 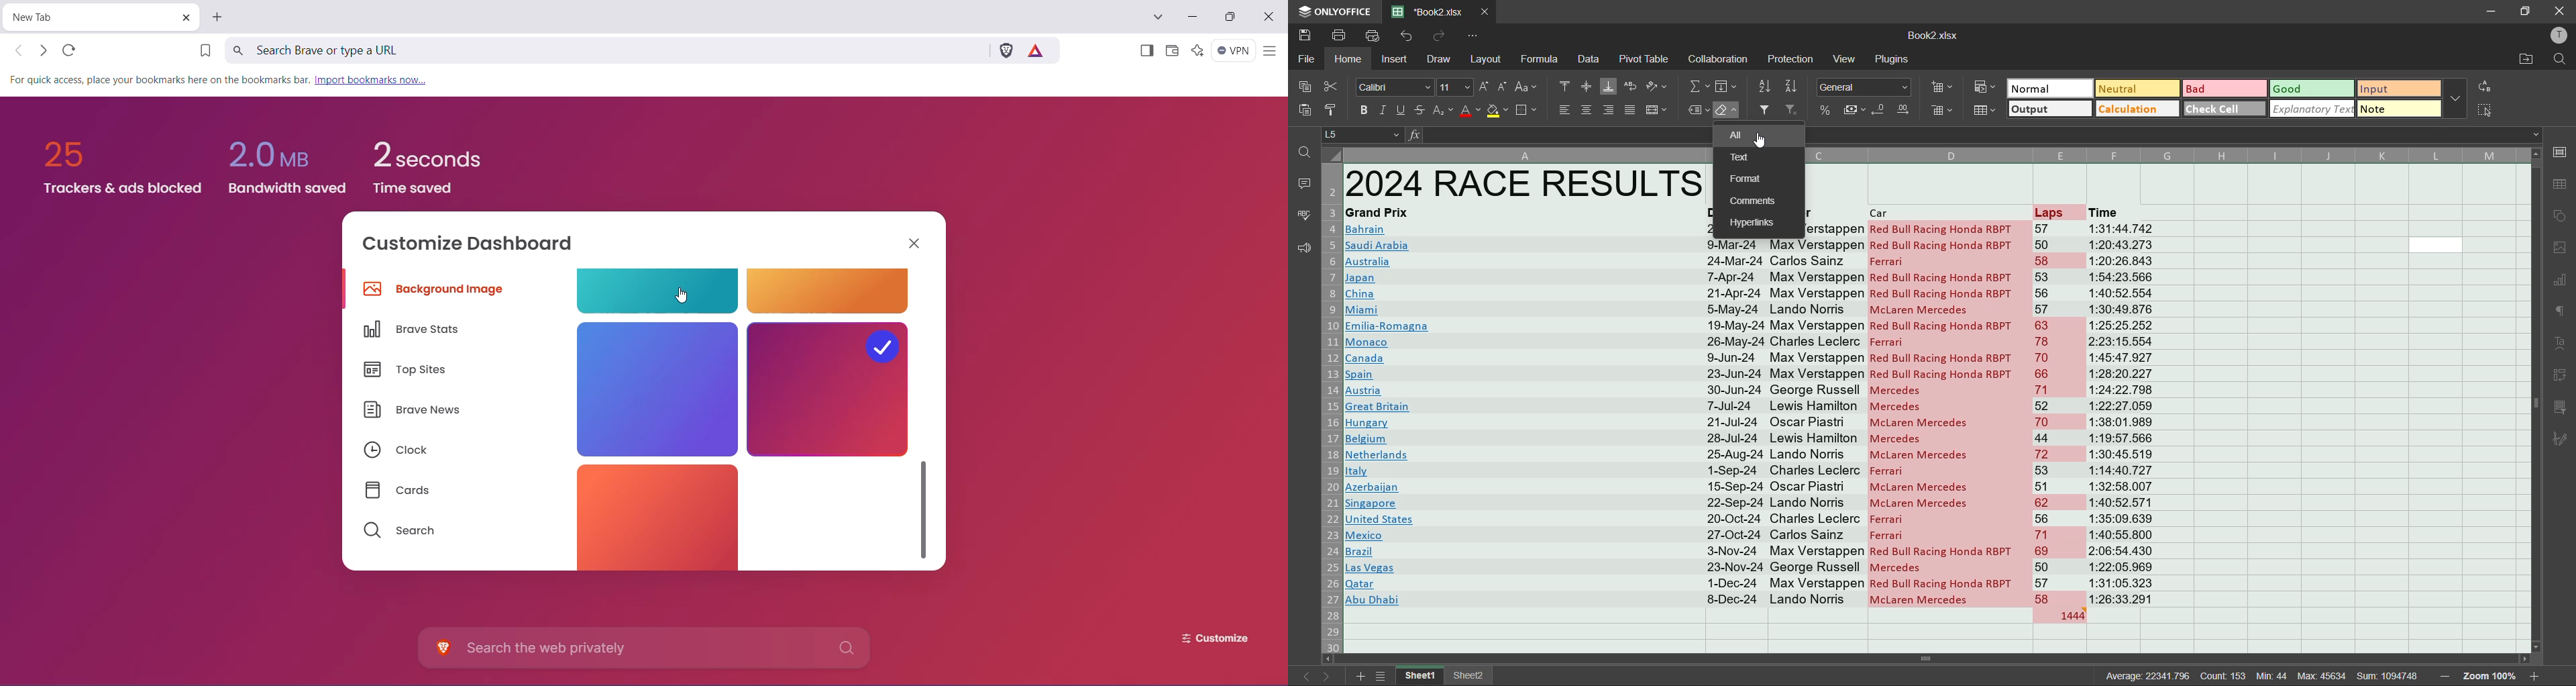 What do you see at coordinates (1500, 86) in the screenshot?
I see `decrement size` at bounding box center [1500, 86].